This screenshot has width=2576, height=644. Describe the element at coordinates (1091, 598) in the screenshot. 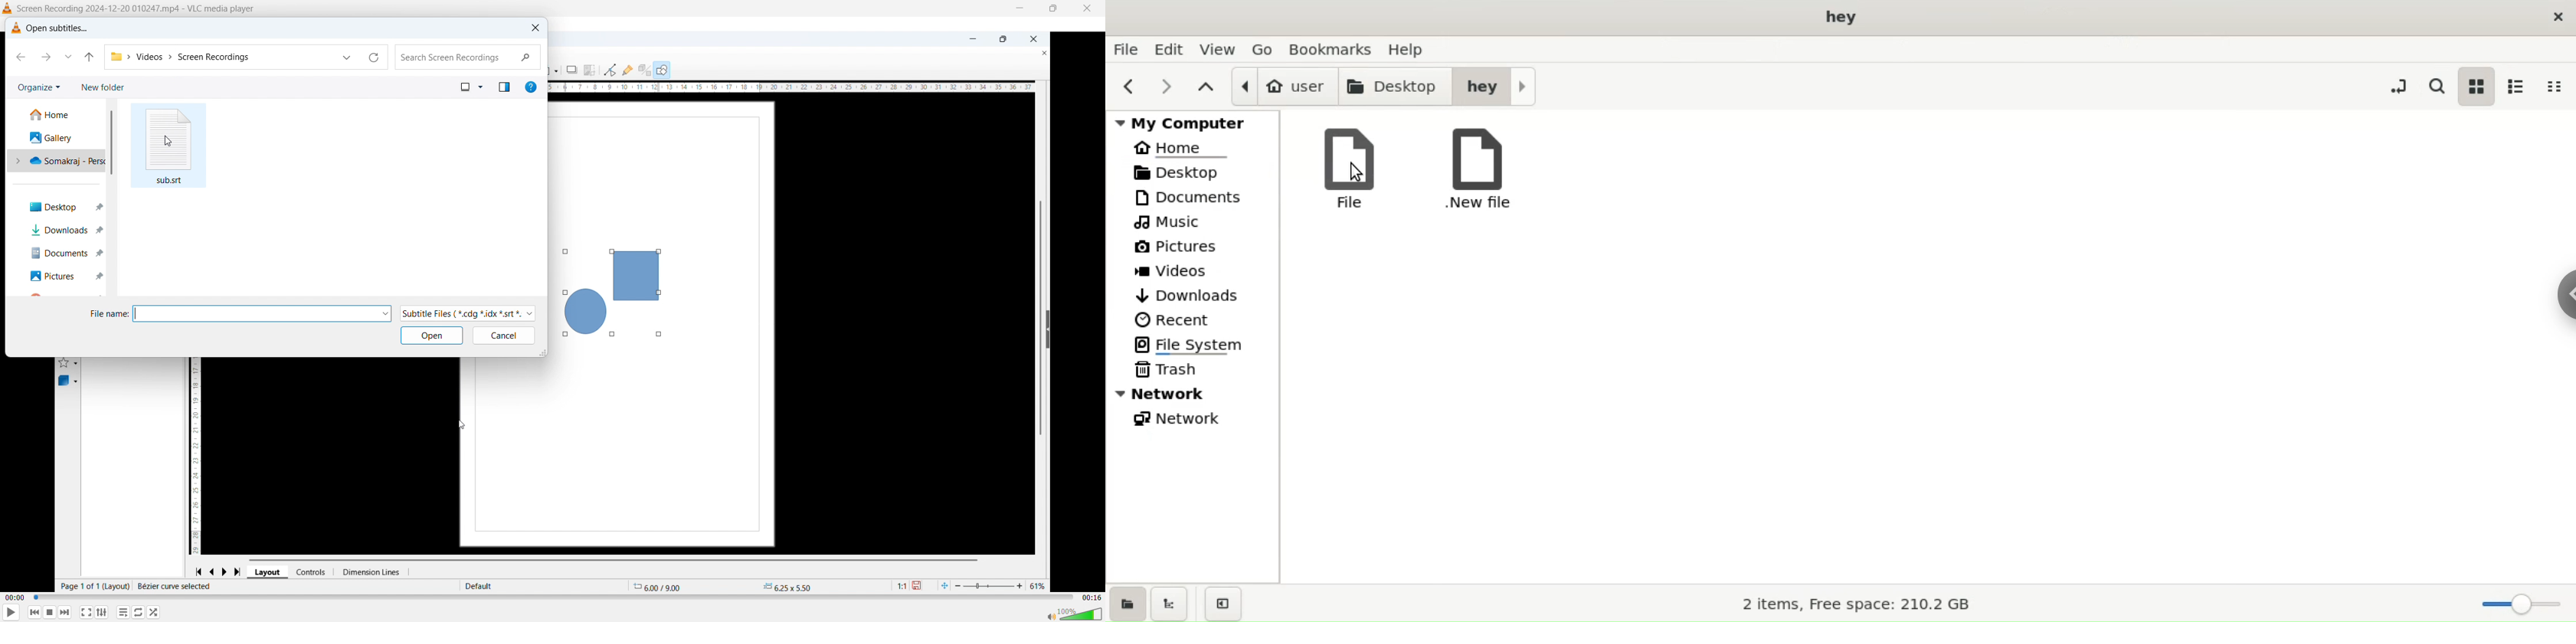

I see `Video duration ` at that location.